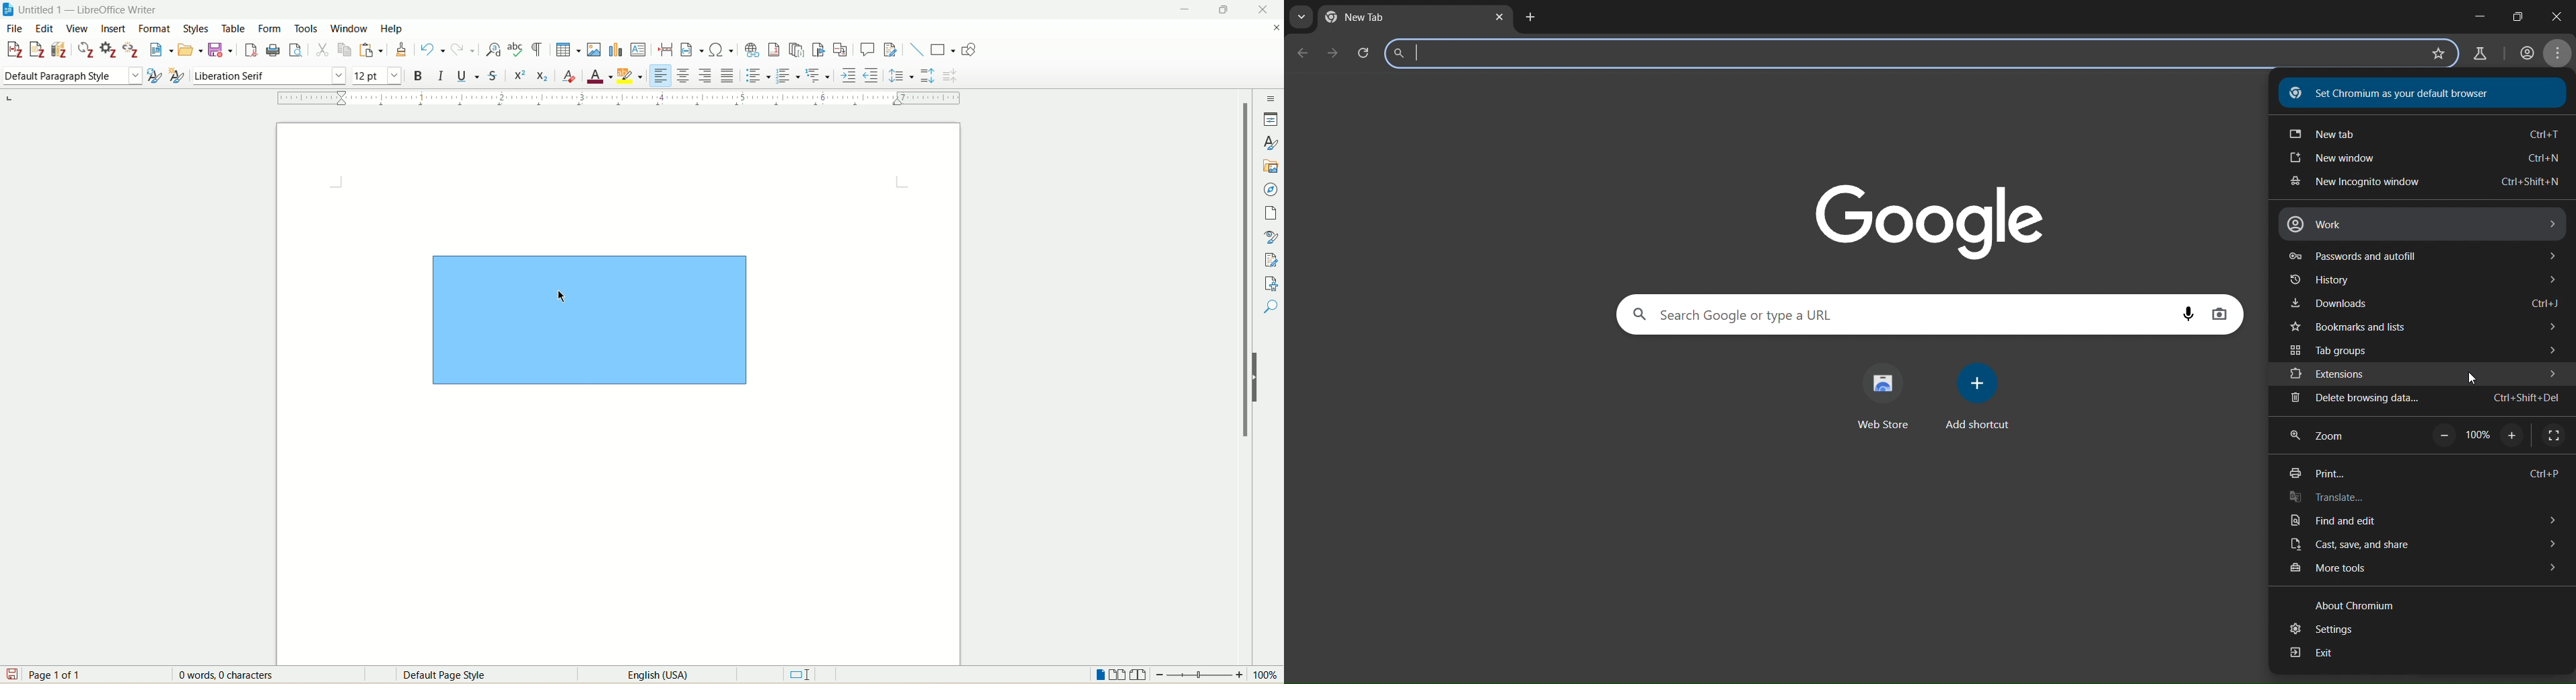  What do you see at coordinates (1276, 27) in the screenshot?
I see `close` at bounding box center [1276, 27].